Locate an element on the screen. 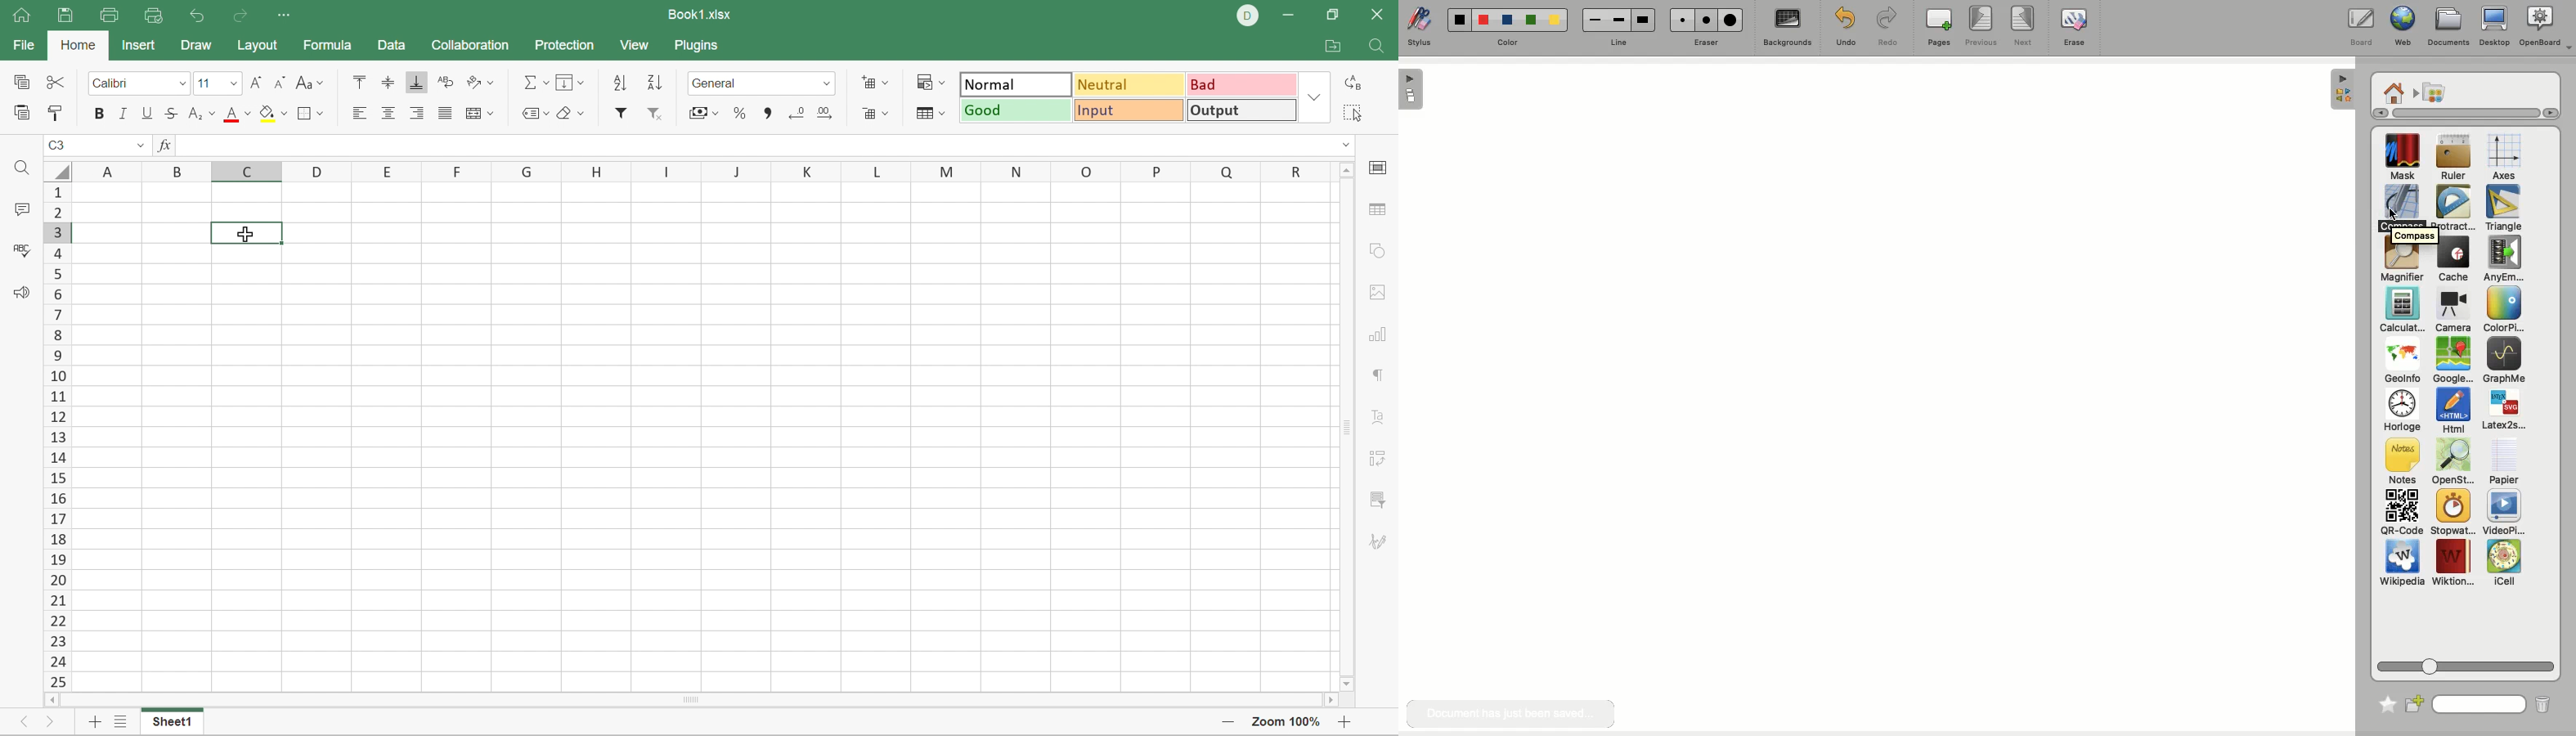  eraser1 is located at coordinates (1681, 20).